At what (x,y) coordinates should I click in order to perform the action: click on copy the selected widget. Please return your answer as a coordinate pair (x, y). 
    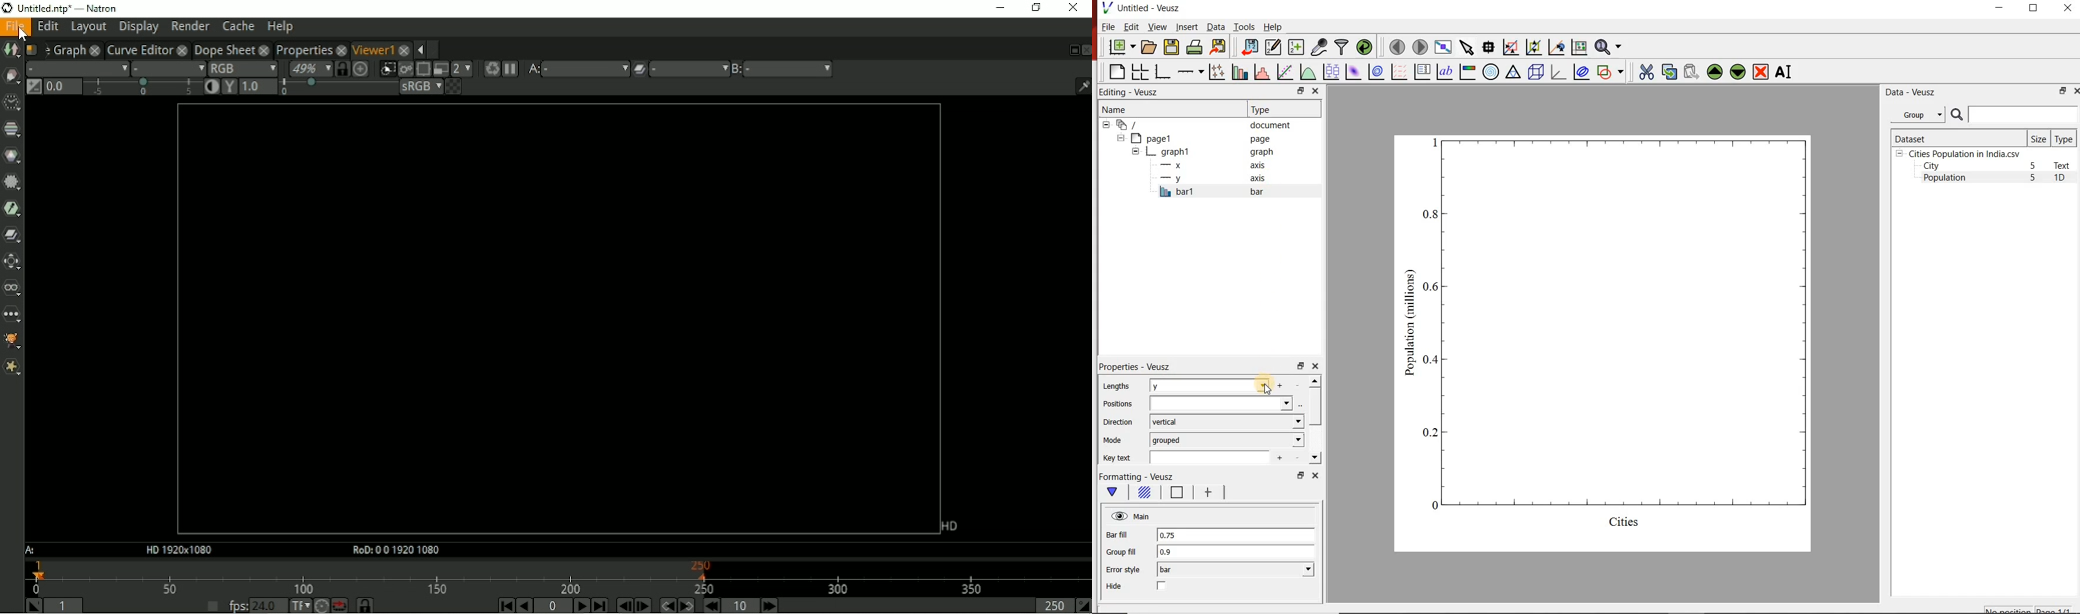
    Looking at the image, I should click on (1668, 71).